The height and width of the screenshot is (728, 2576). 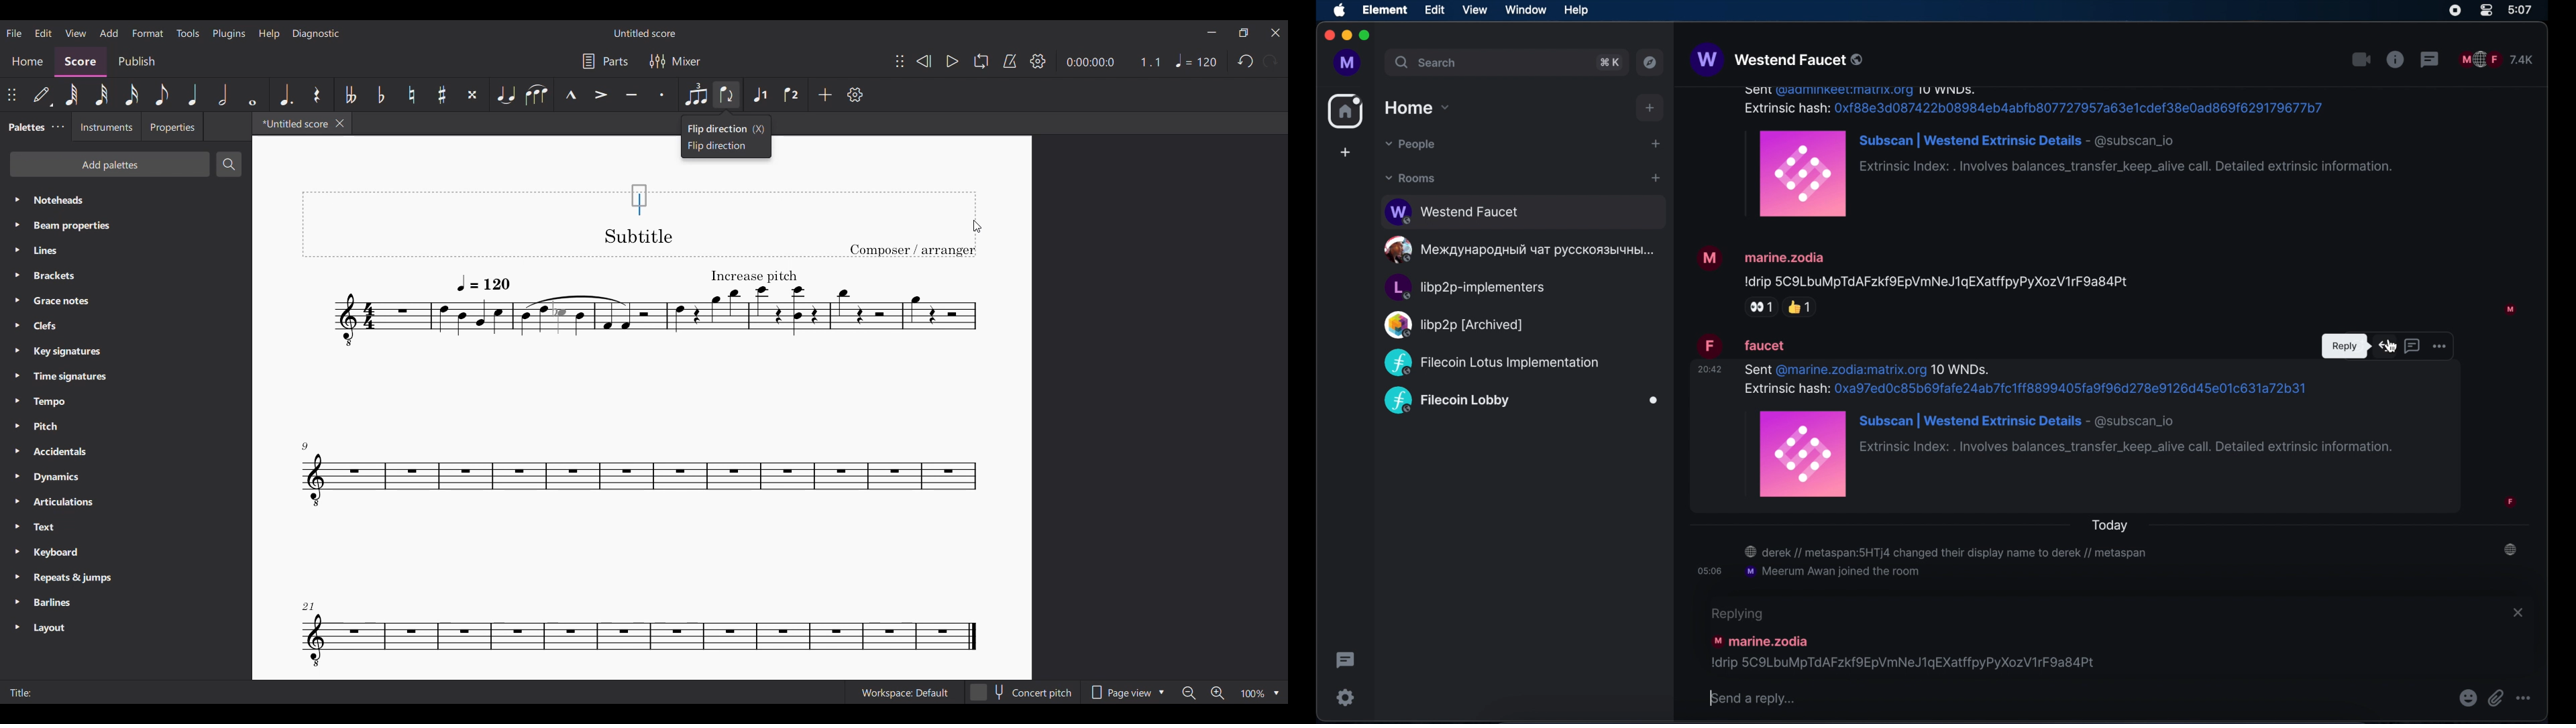 What do you see at coordinates (125, 326) in the screenshot?
I see `Clefs` at bounding box center [125, 326].